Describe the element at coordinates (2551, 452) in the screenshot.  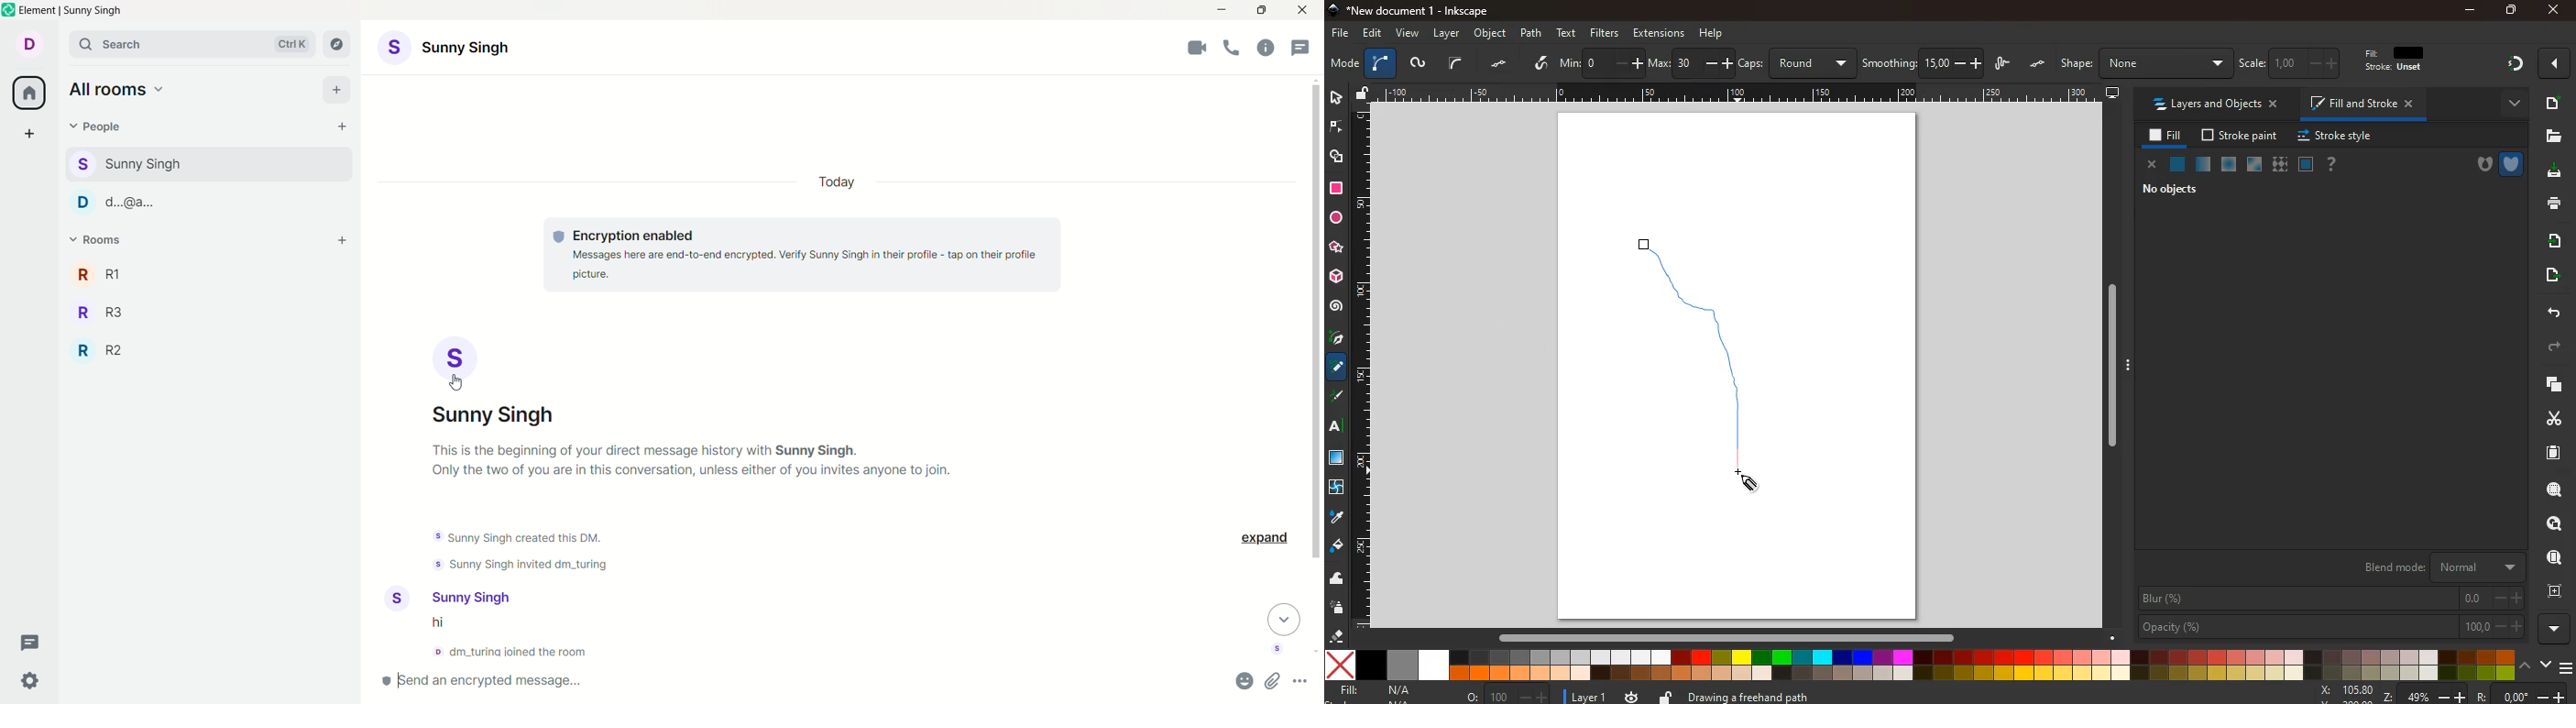
I see `paper` at that location.